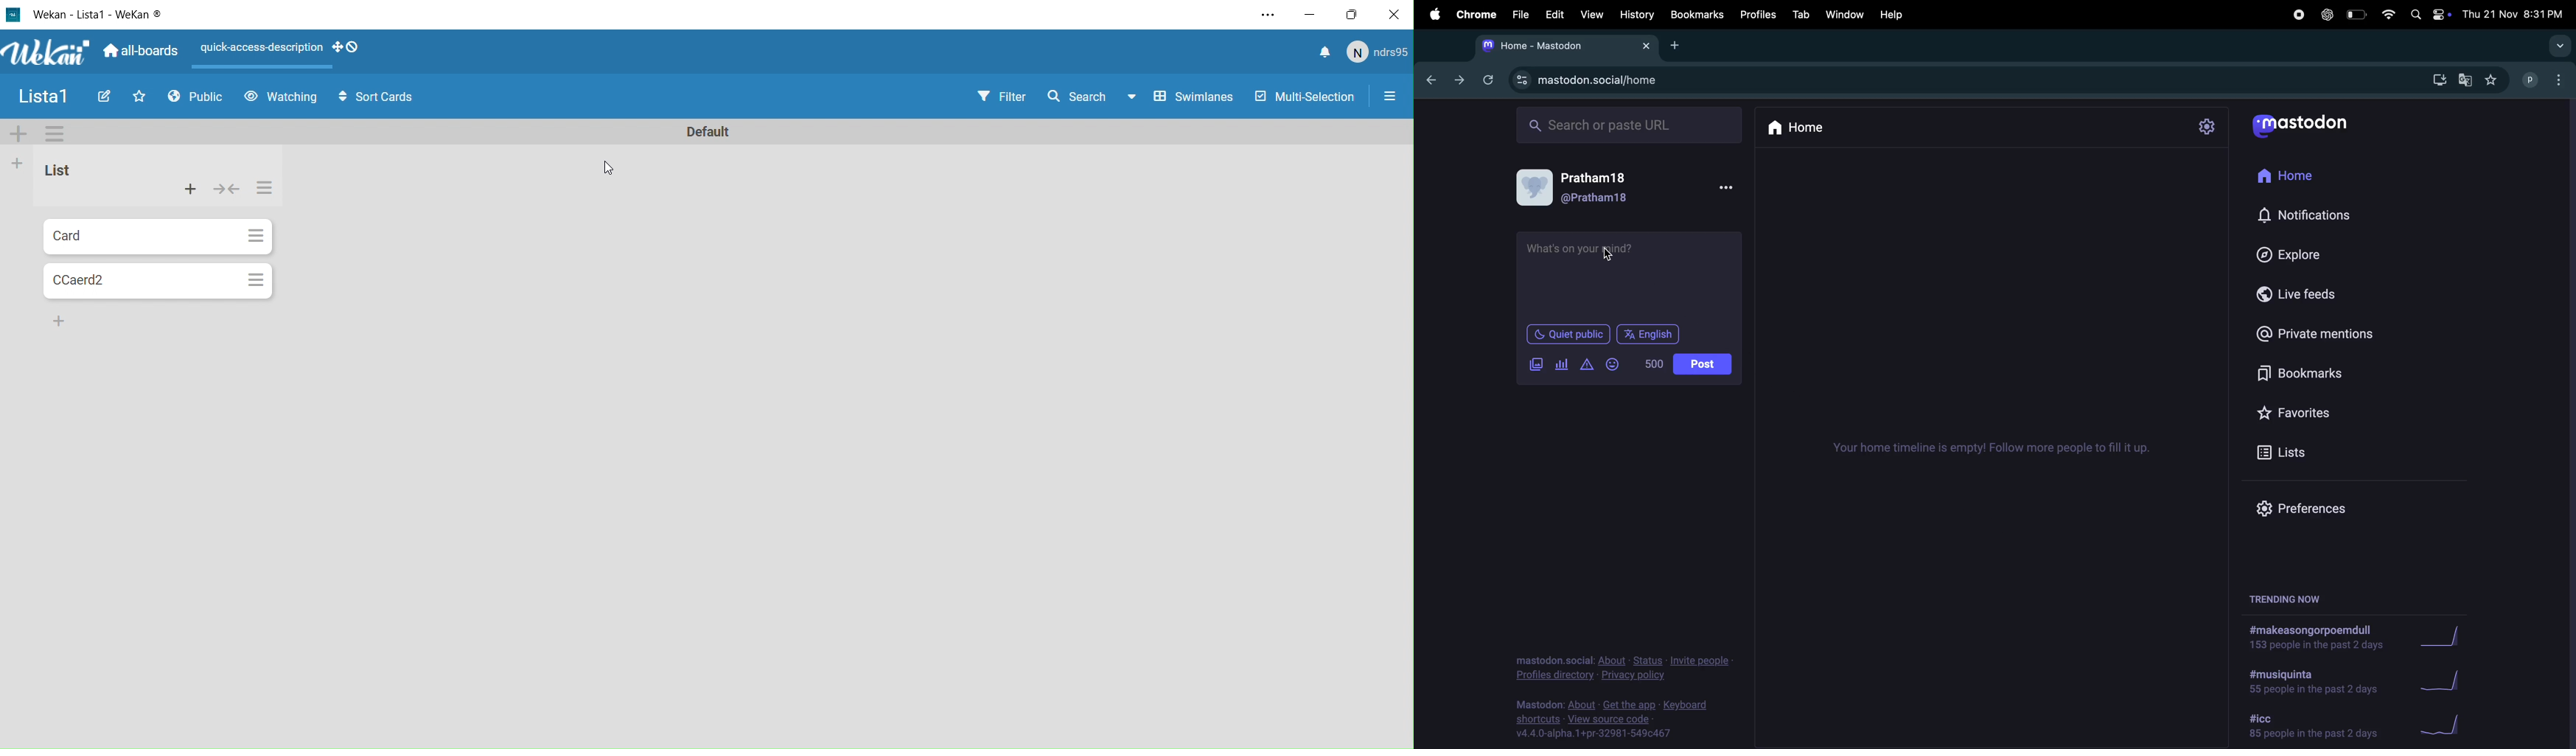 The height and width of the screenshot is (756, 2576). What do you see at coordinates (1318, 52) in the screenshot?
I see `Notifications` at bounding box center [1318, 52].